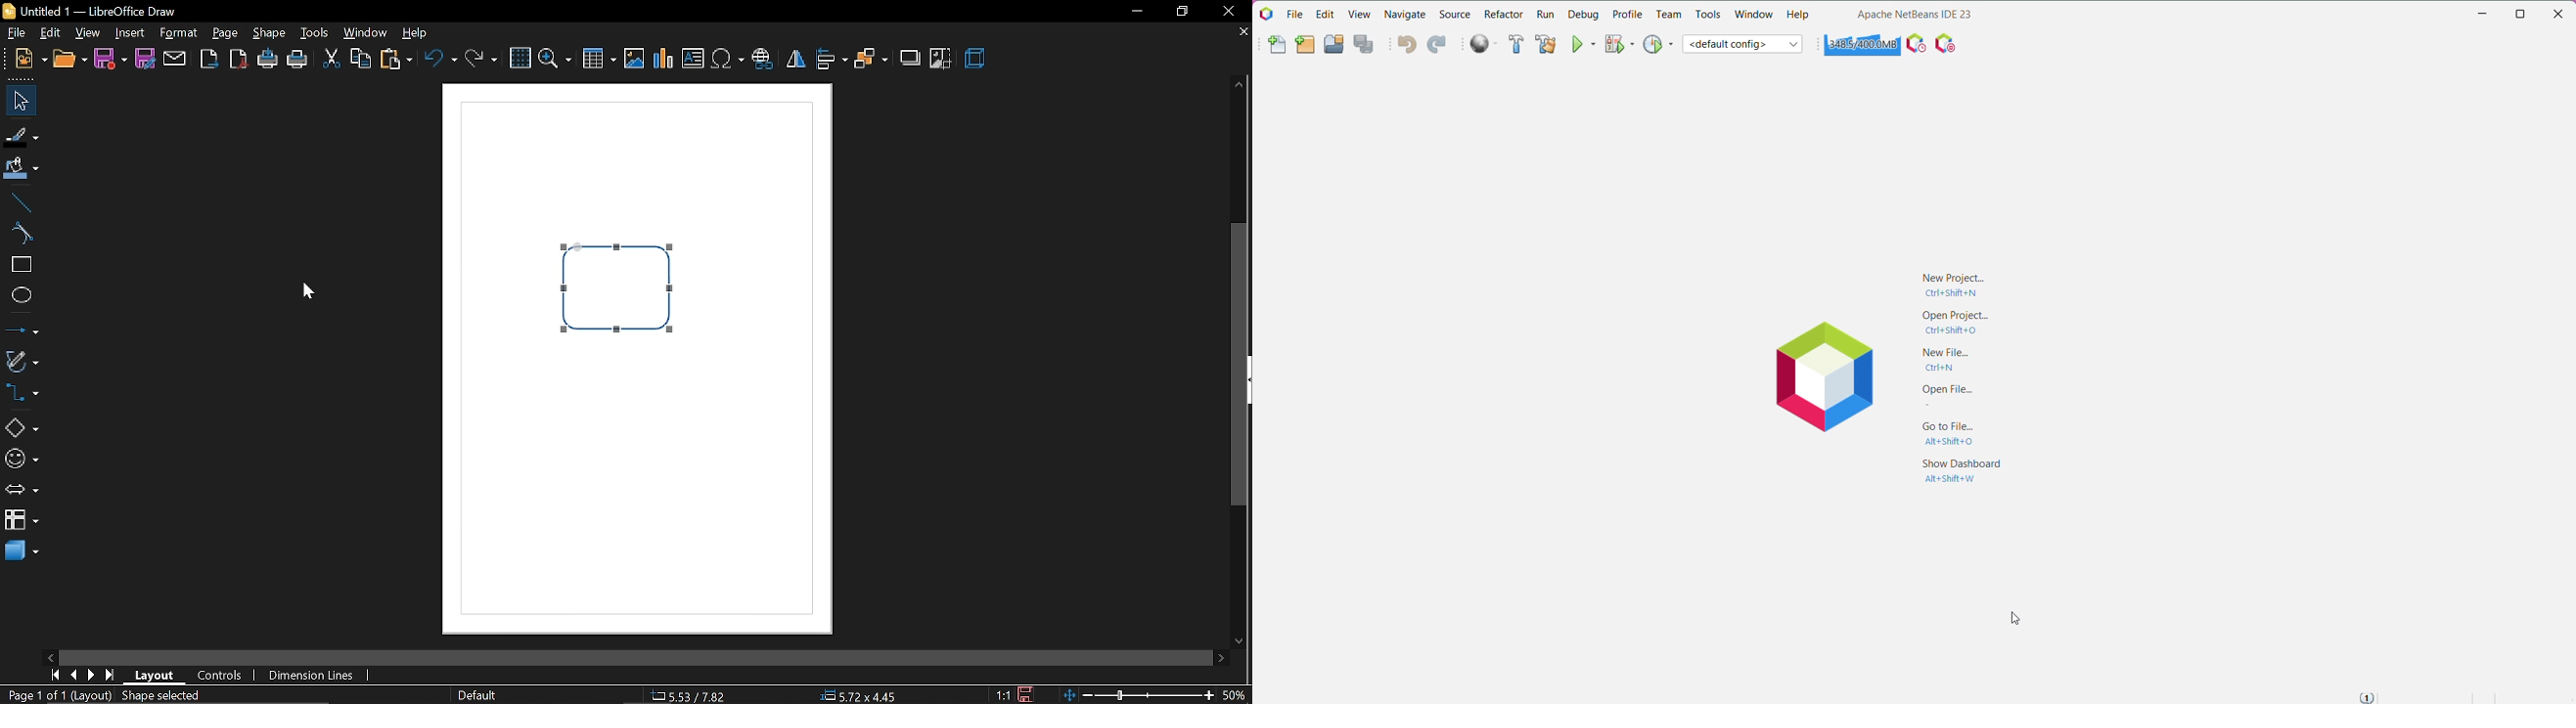  I want to click on close tab, so click(1243, 33).